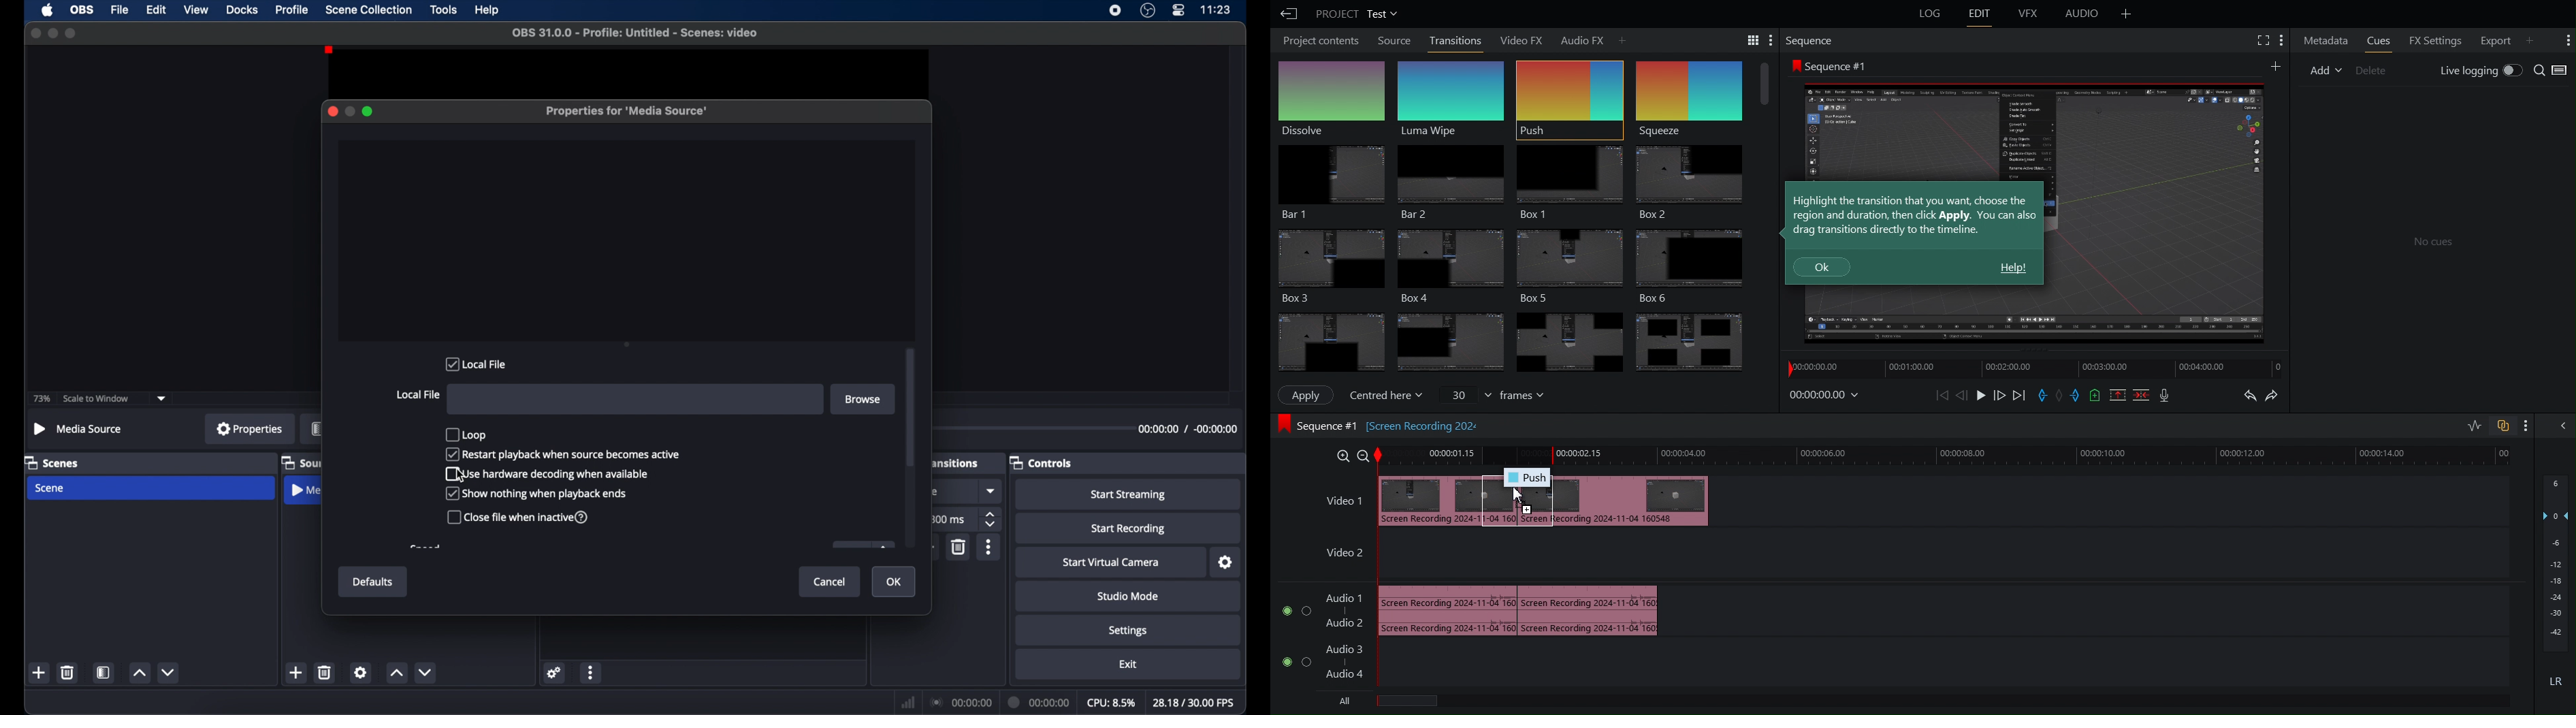  Describe the element at coordinates (1447, 266) in the screenshot. I see `Box 4` at that location.